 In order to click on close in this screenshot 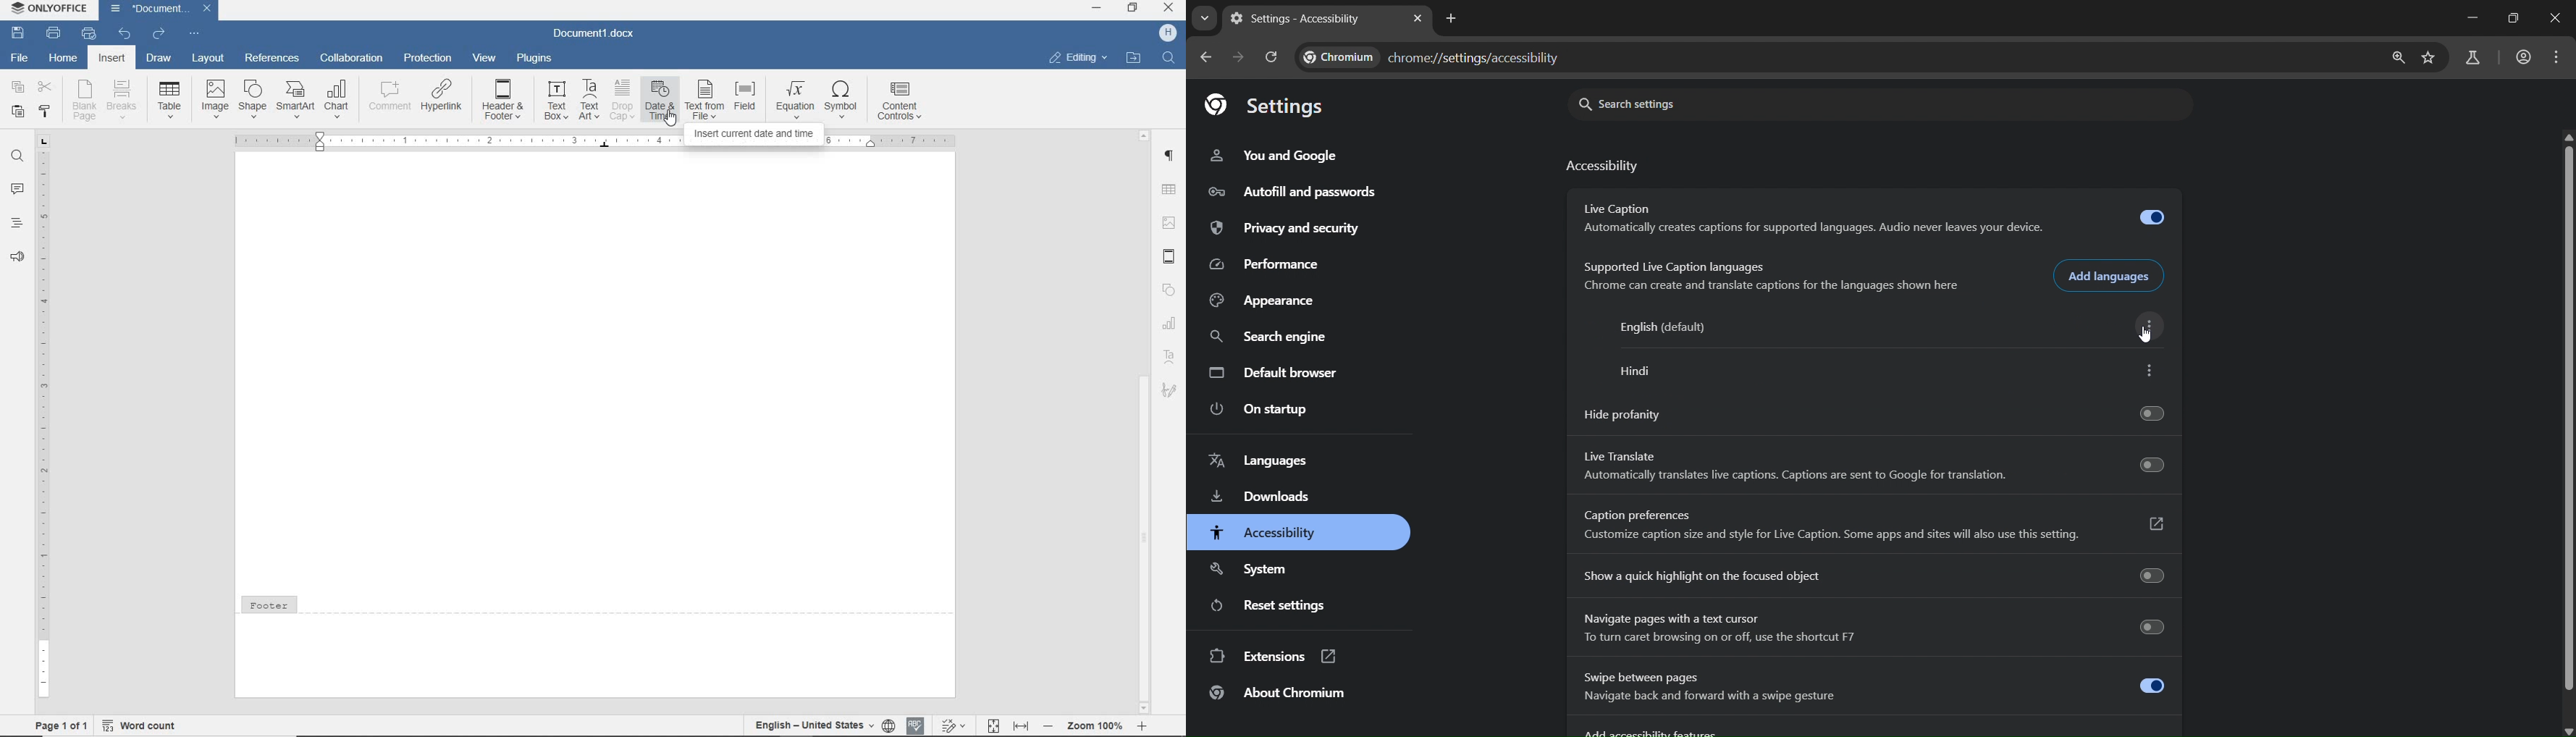, I will do `click(2557, 20)`.